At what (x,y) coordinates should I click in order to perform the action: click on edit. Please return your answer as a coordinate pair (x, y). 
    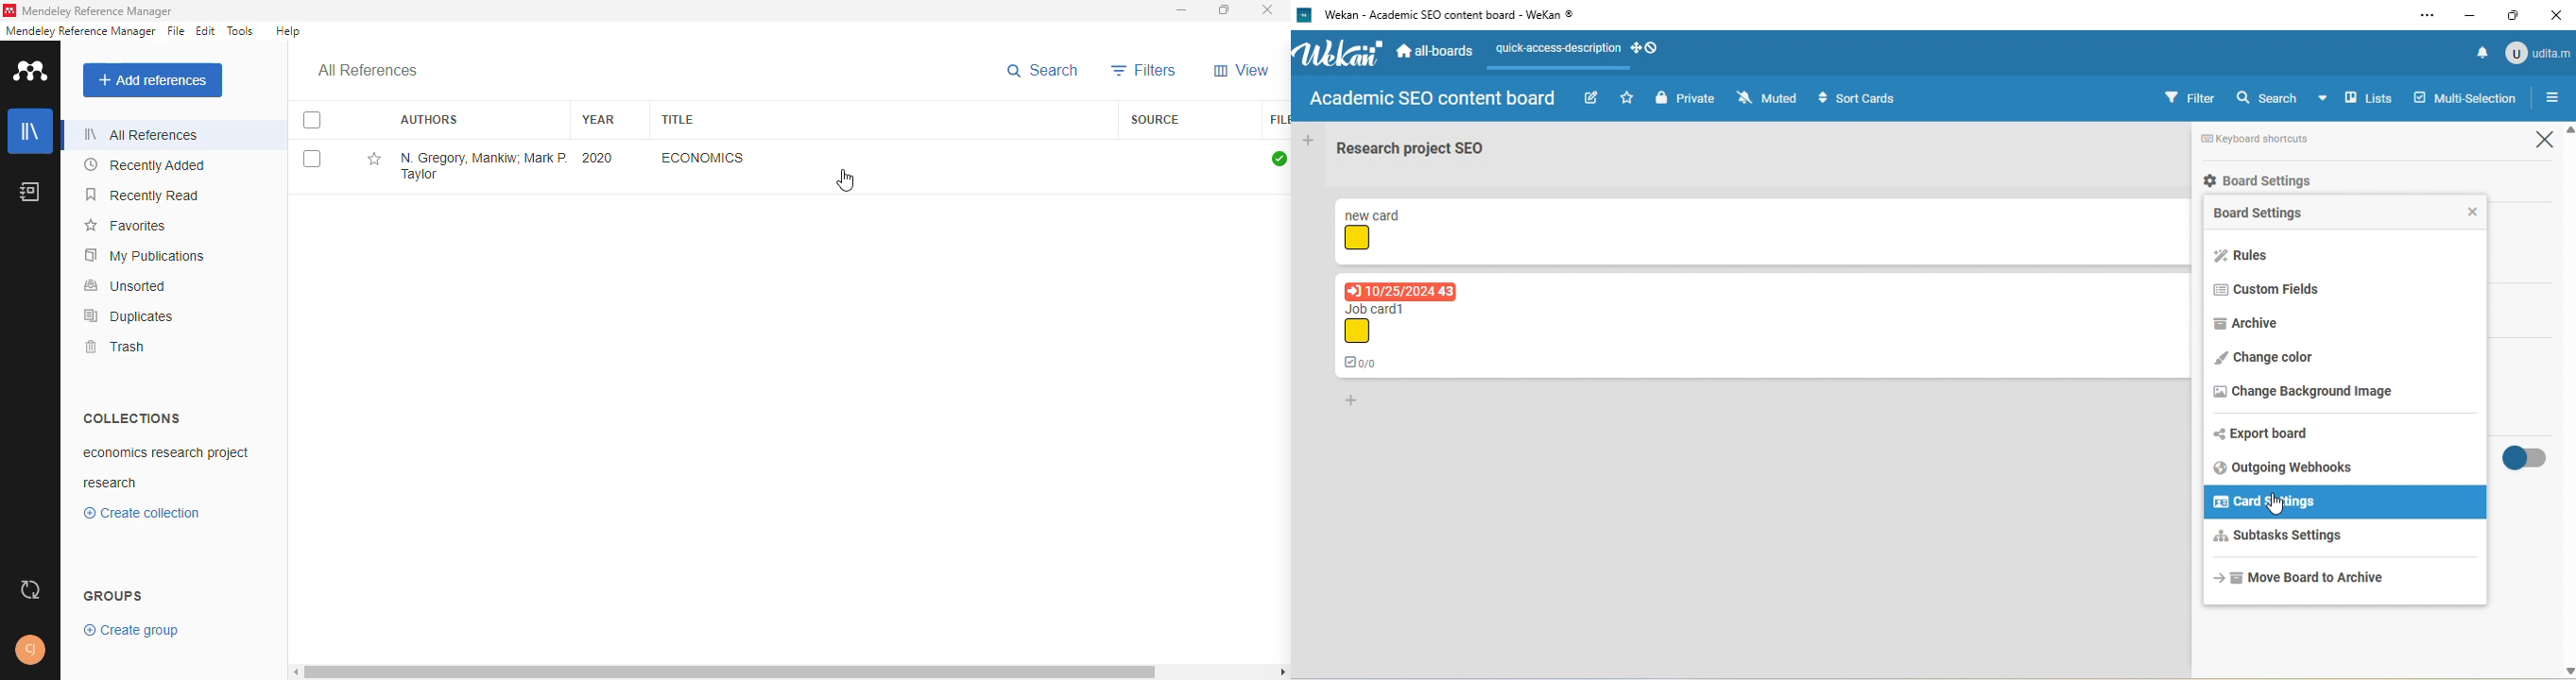
    Looking at the image, I should click on (206, 31).